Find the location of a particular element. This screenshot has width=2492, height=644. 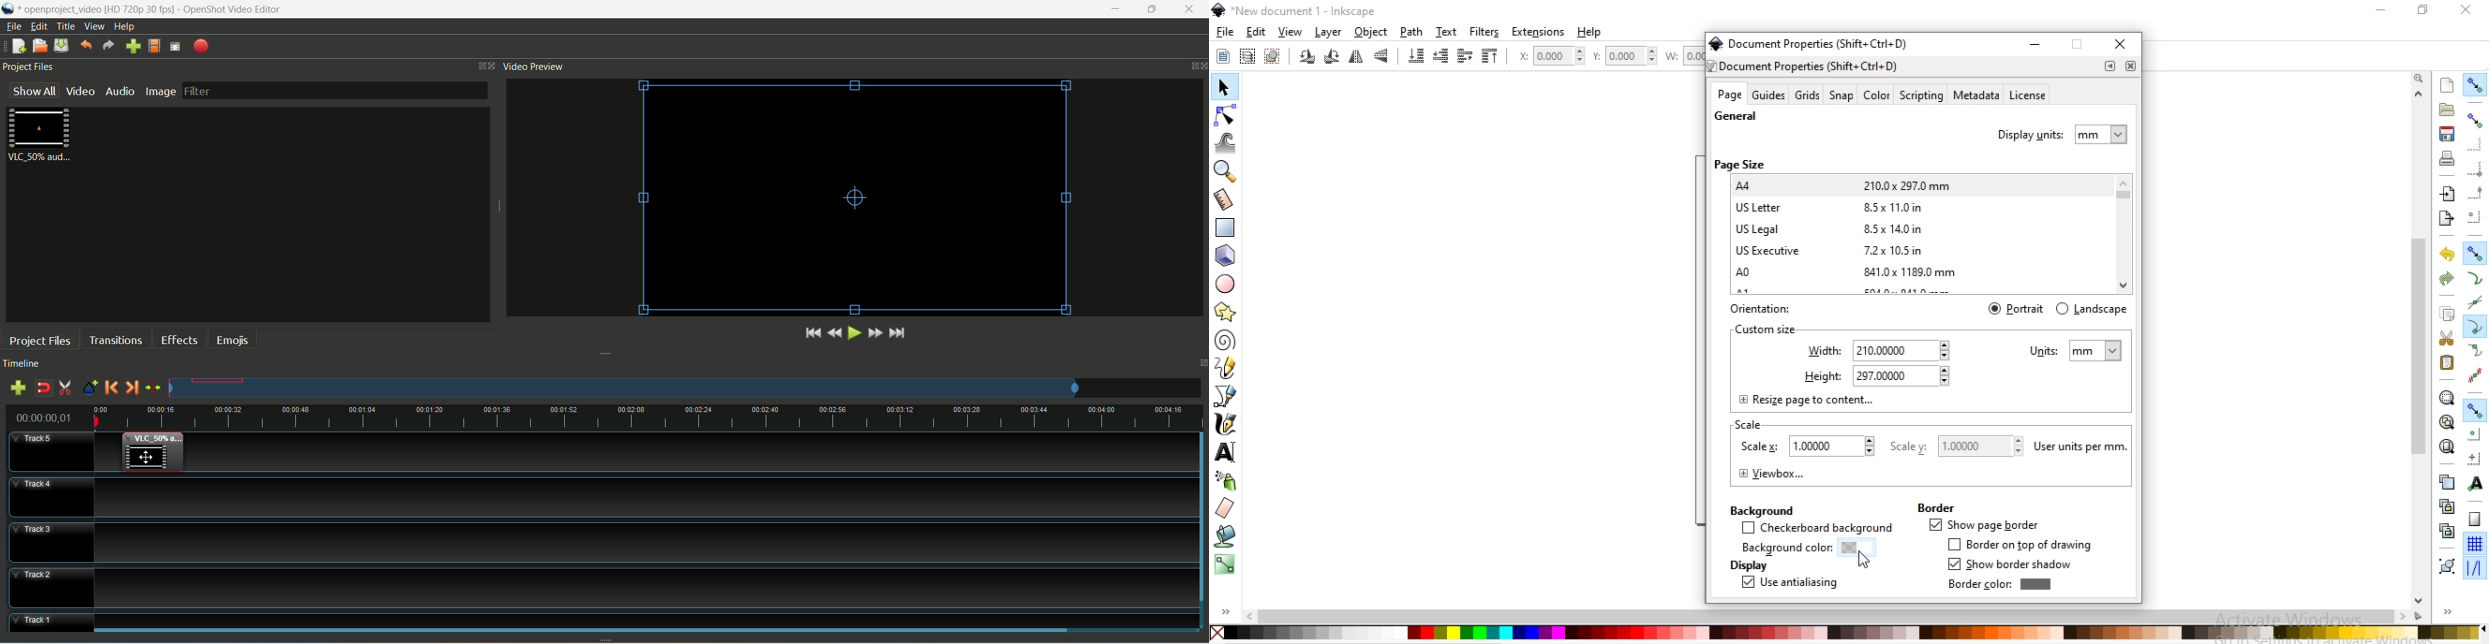

track5 is located at coordinates (52, 452).